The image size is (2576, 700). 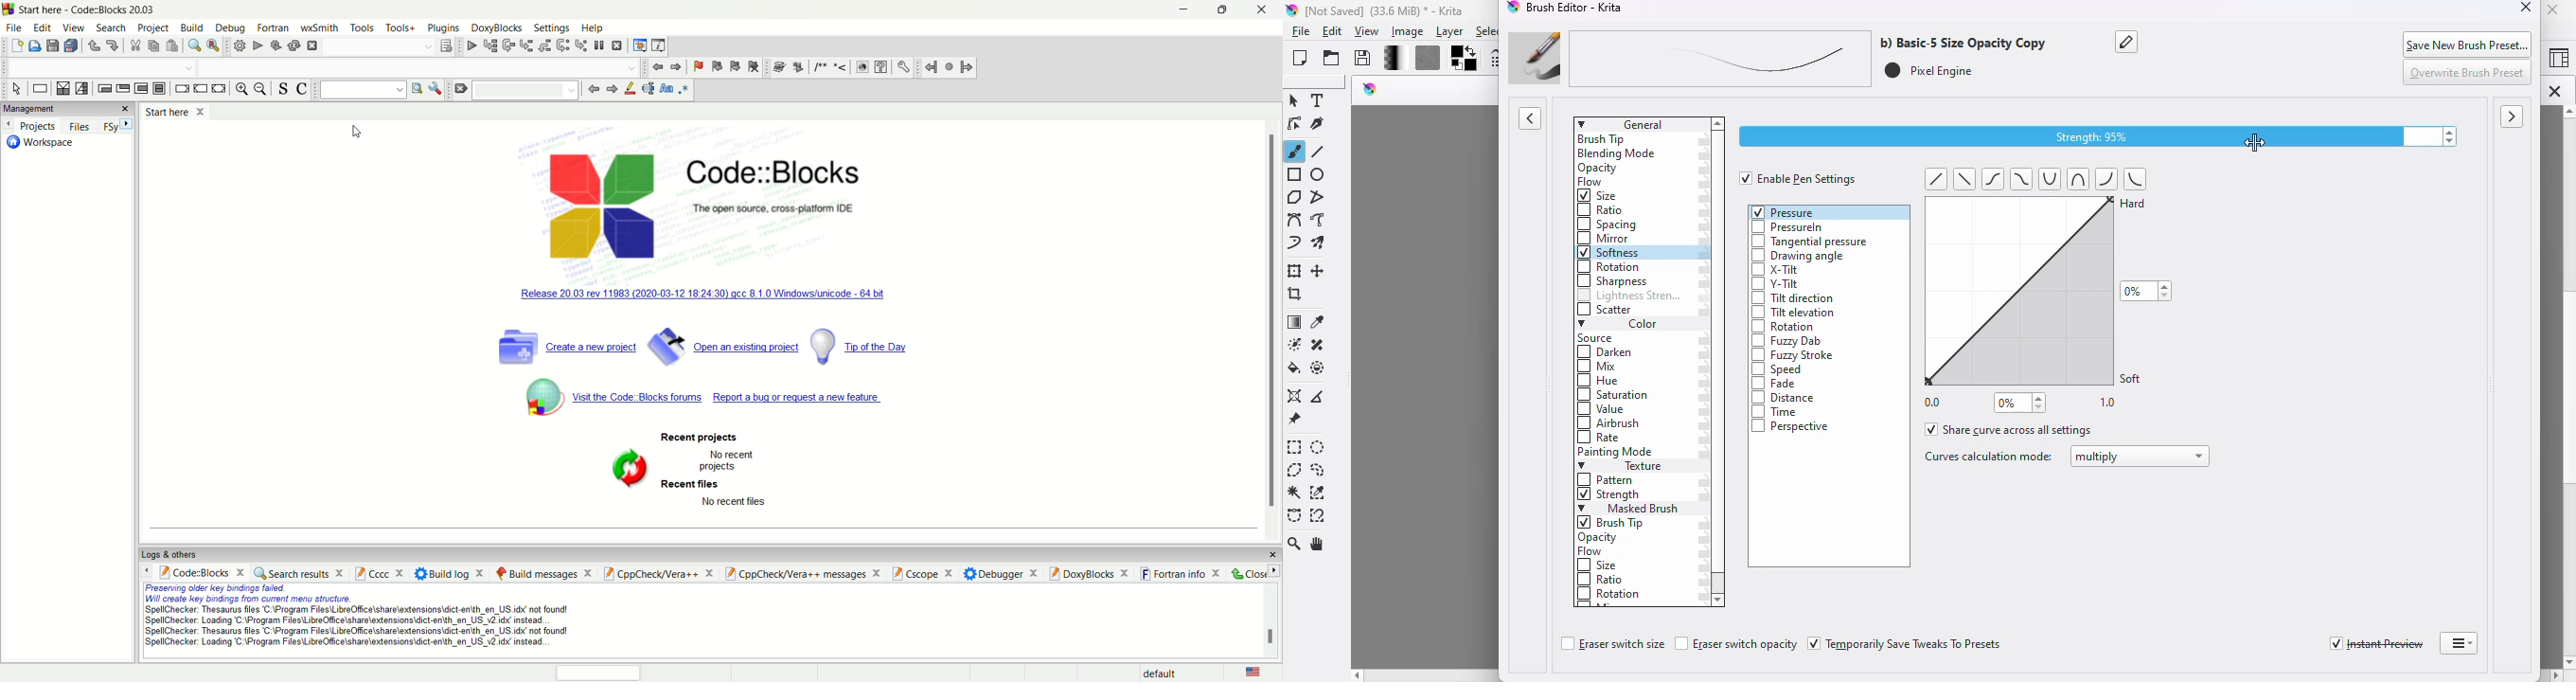 I want to click on texture, so click(x=1626, y=467).